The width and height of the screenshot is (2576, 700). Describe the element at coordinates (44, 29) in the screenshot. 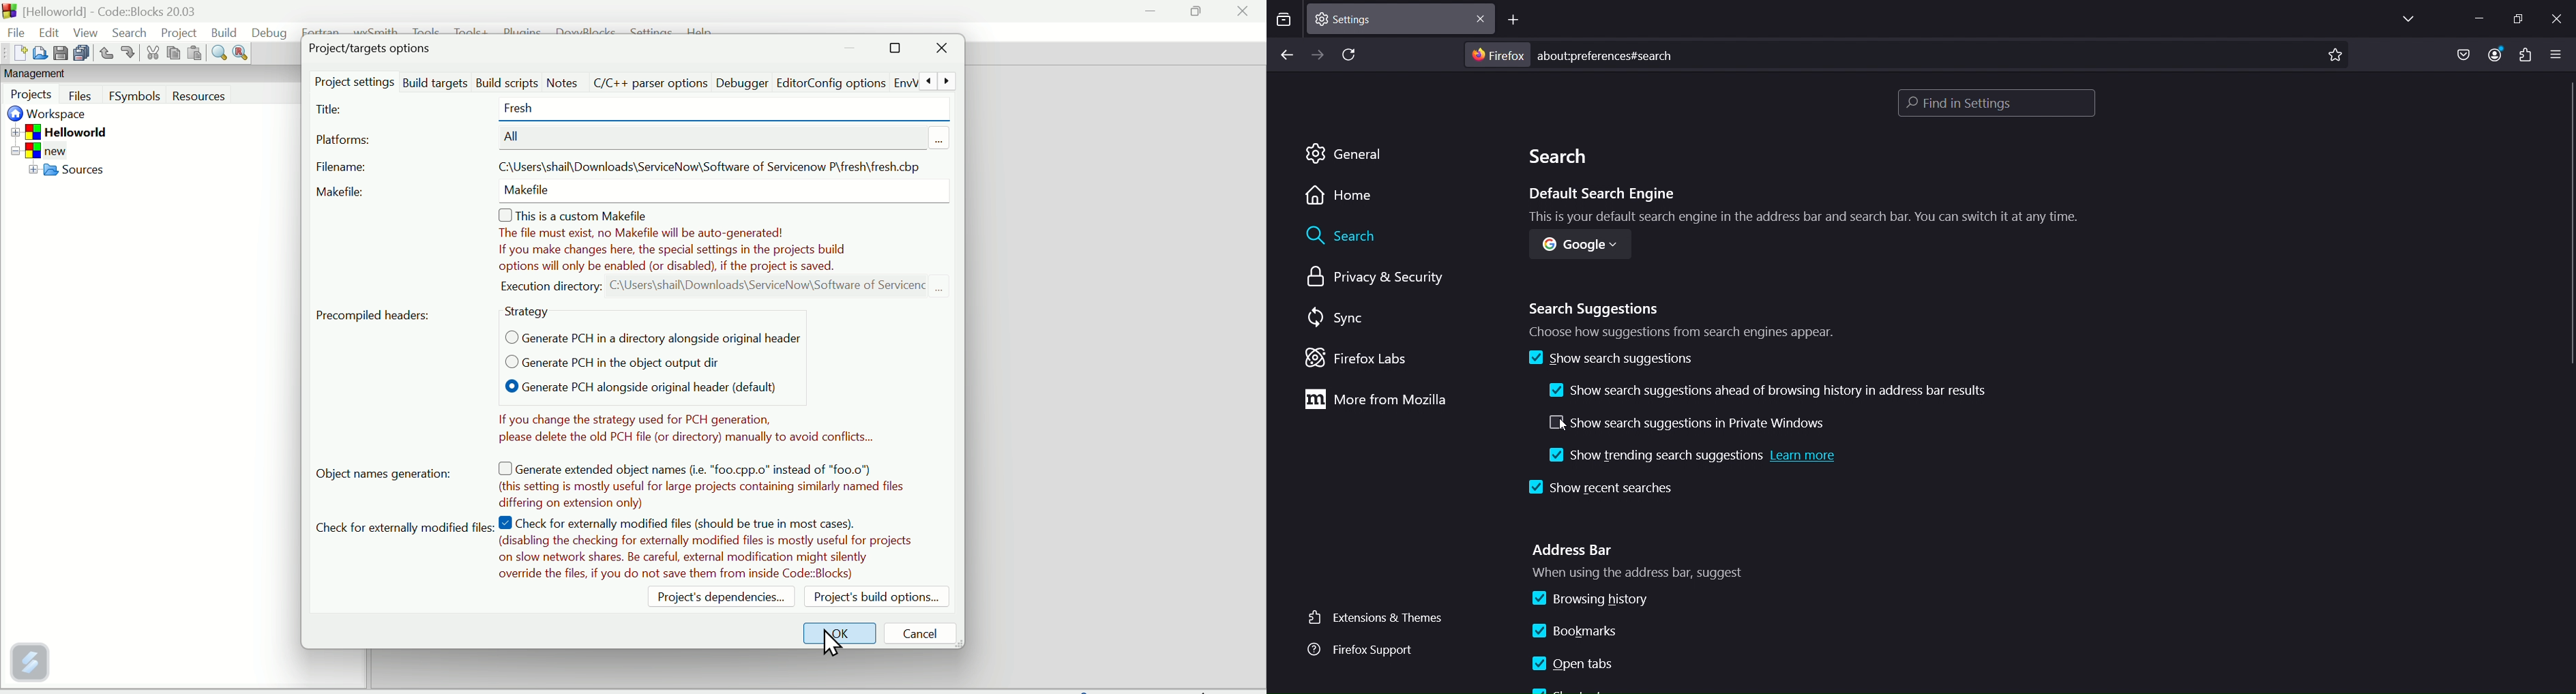

I see `Edit` at that location.